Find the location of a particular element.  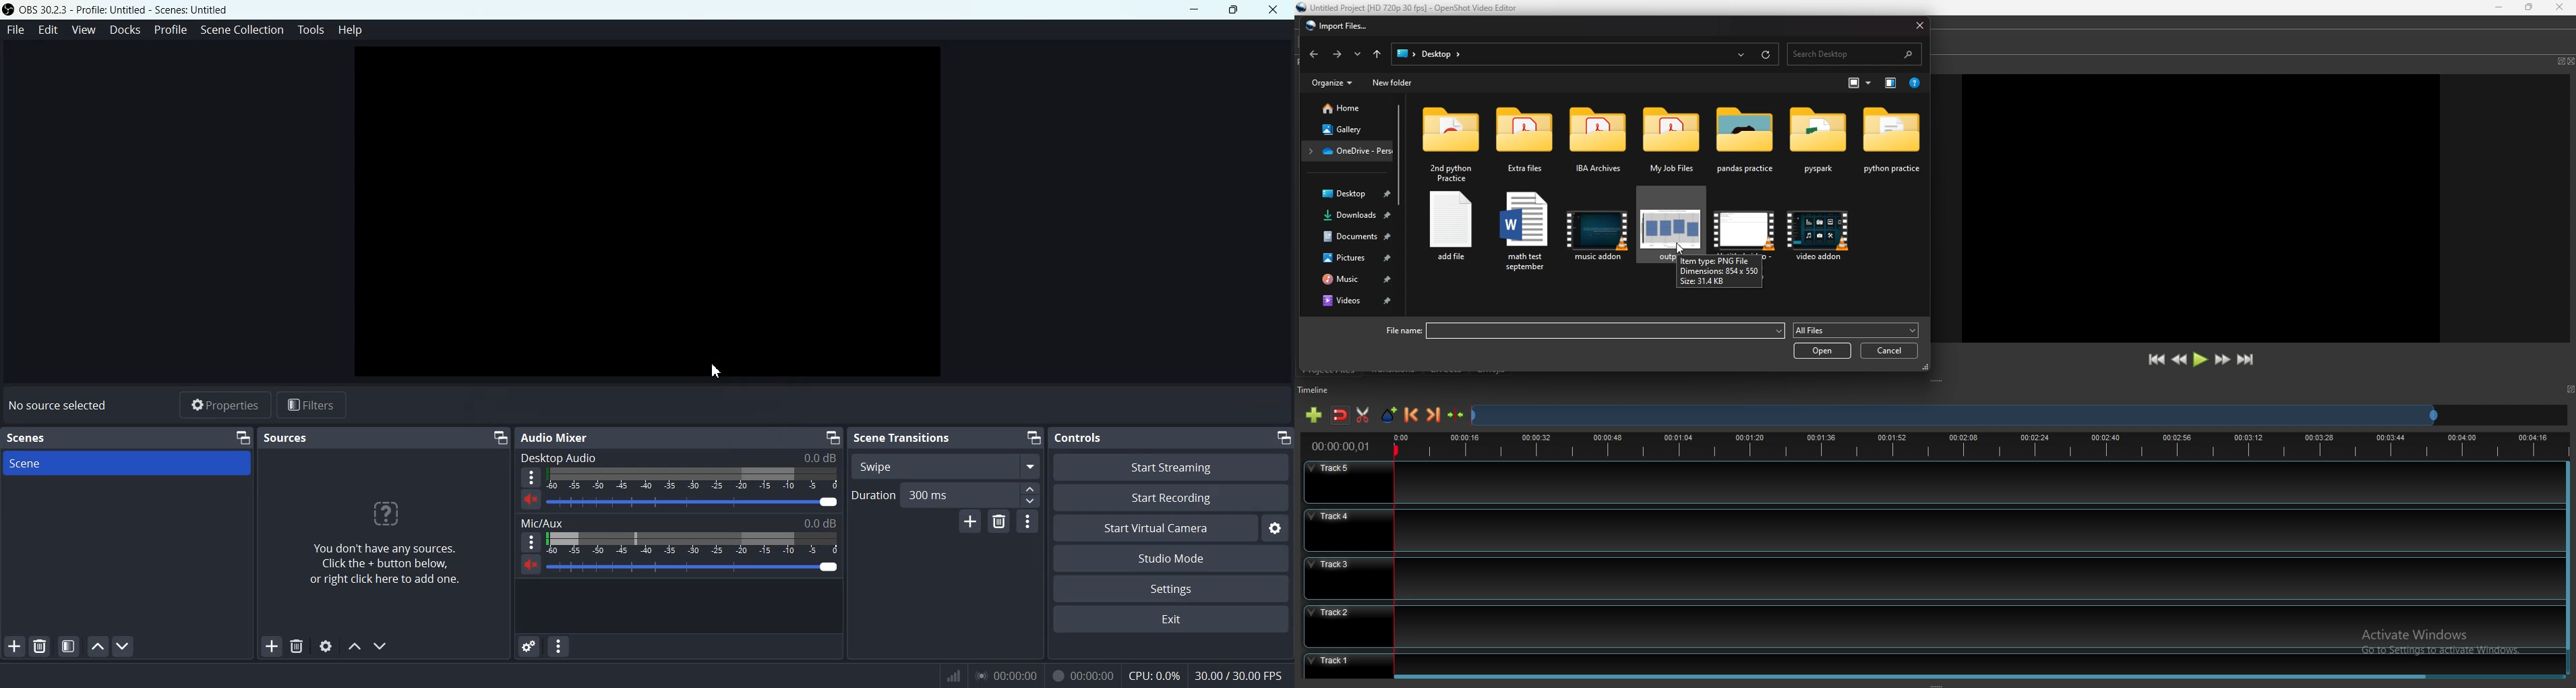

Add configurable Transition is located at coordinates (969, 521).